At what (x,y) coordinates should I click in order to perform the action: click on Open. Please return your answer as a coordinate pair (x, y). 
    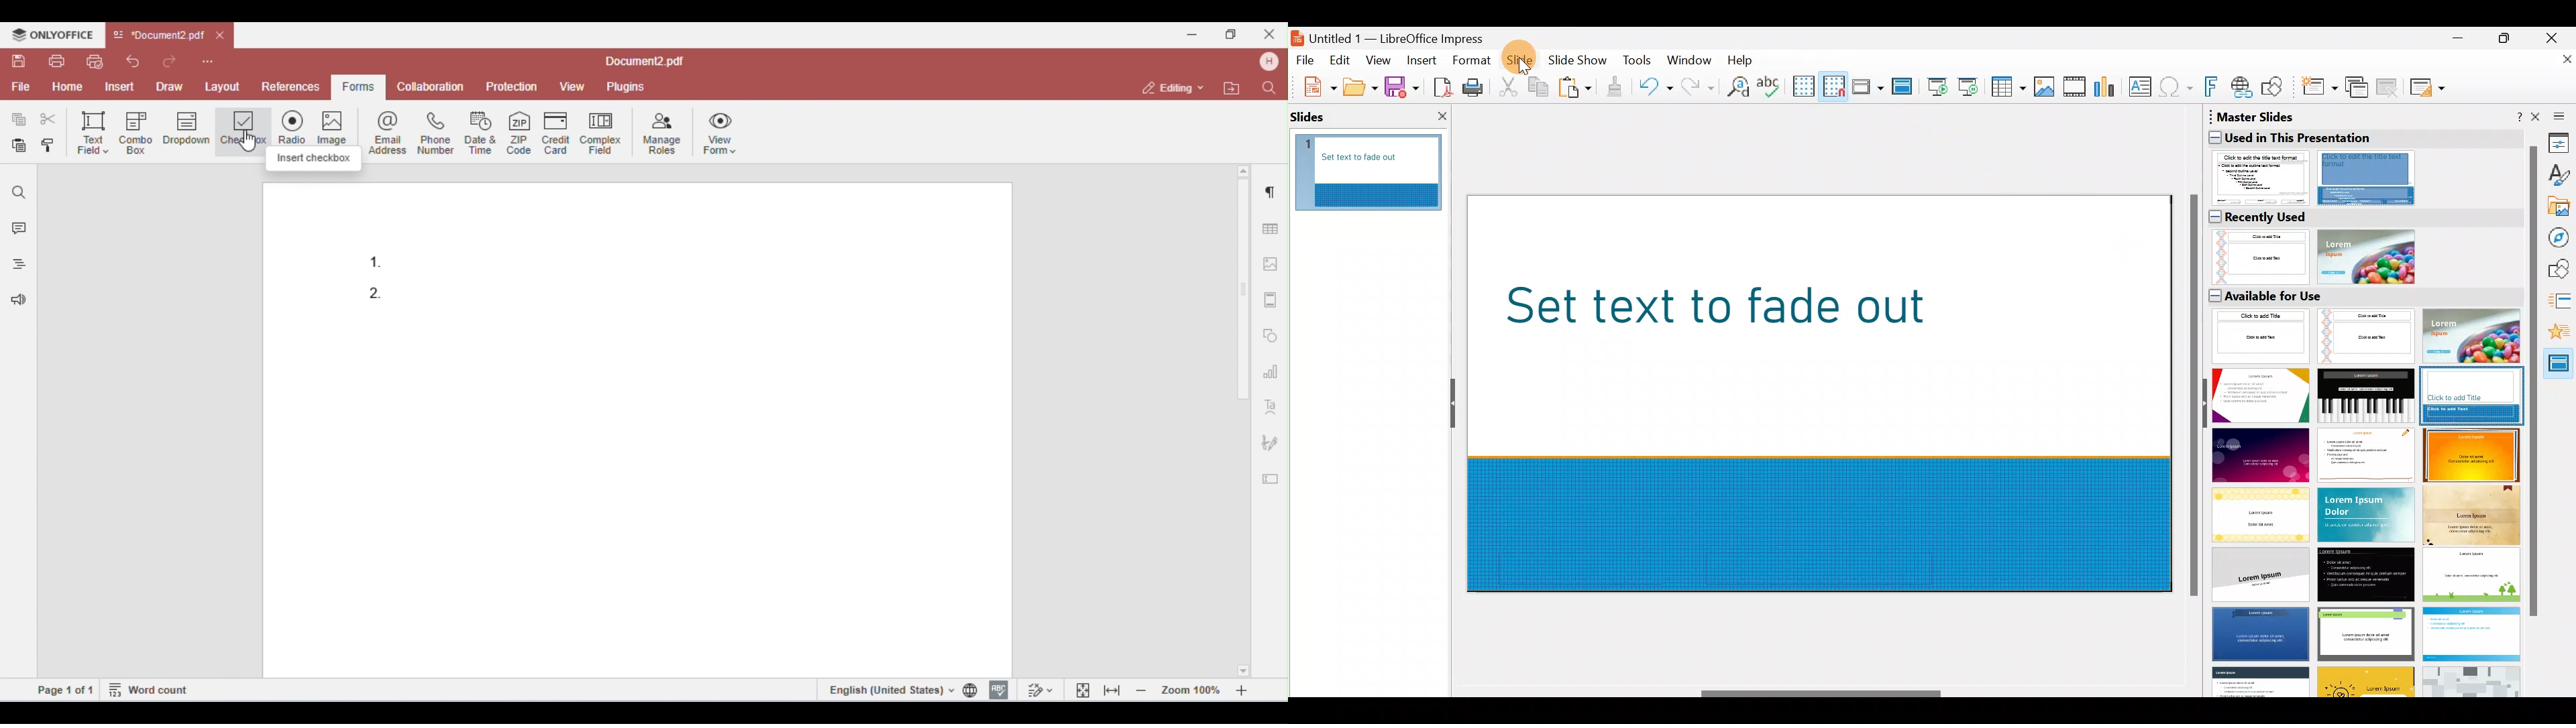
    Looking at the image, I should click on (1360, 87).